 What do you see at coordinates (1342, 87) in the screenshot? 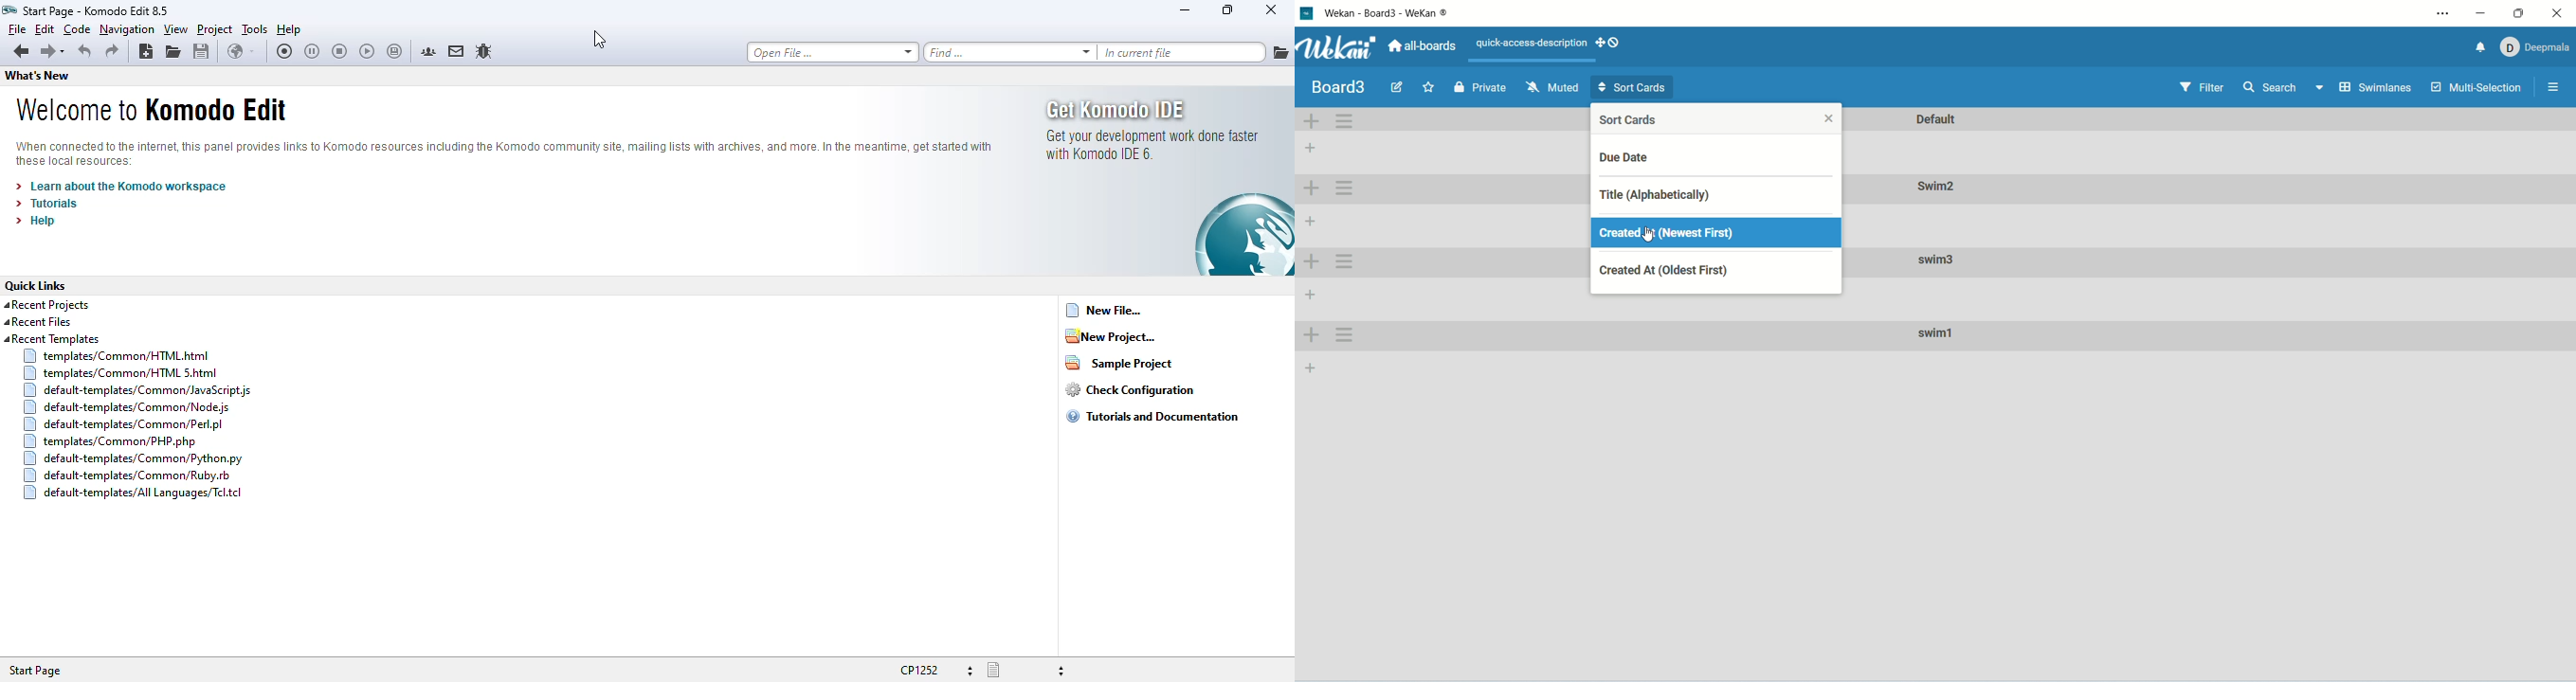
I see `board title` at bounding box center [1342, 87].